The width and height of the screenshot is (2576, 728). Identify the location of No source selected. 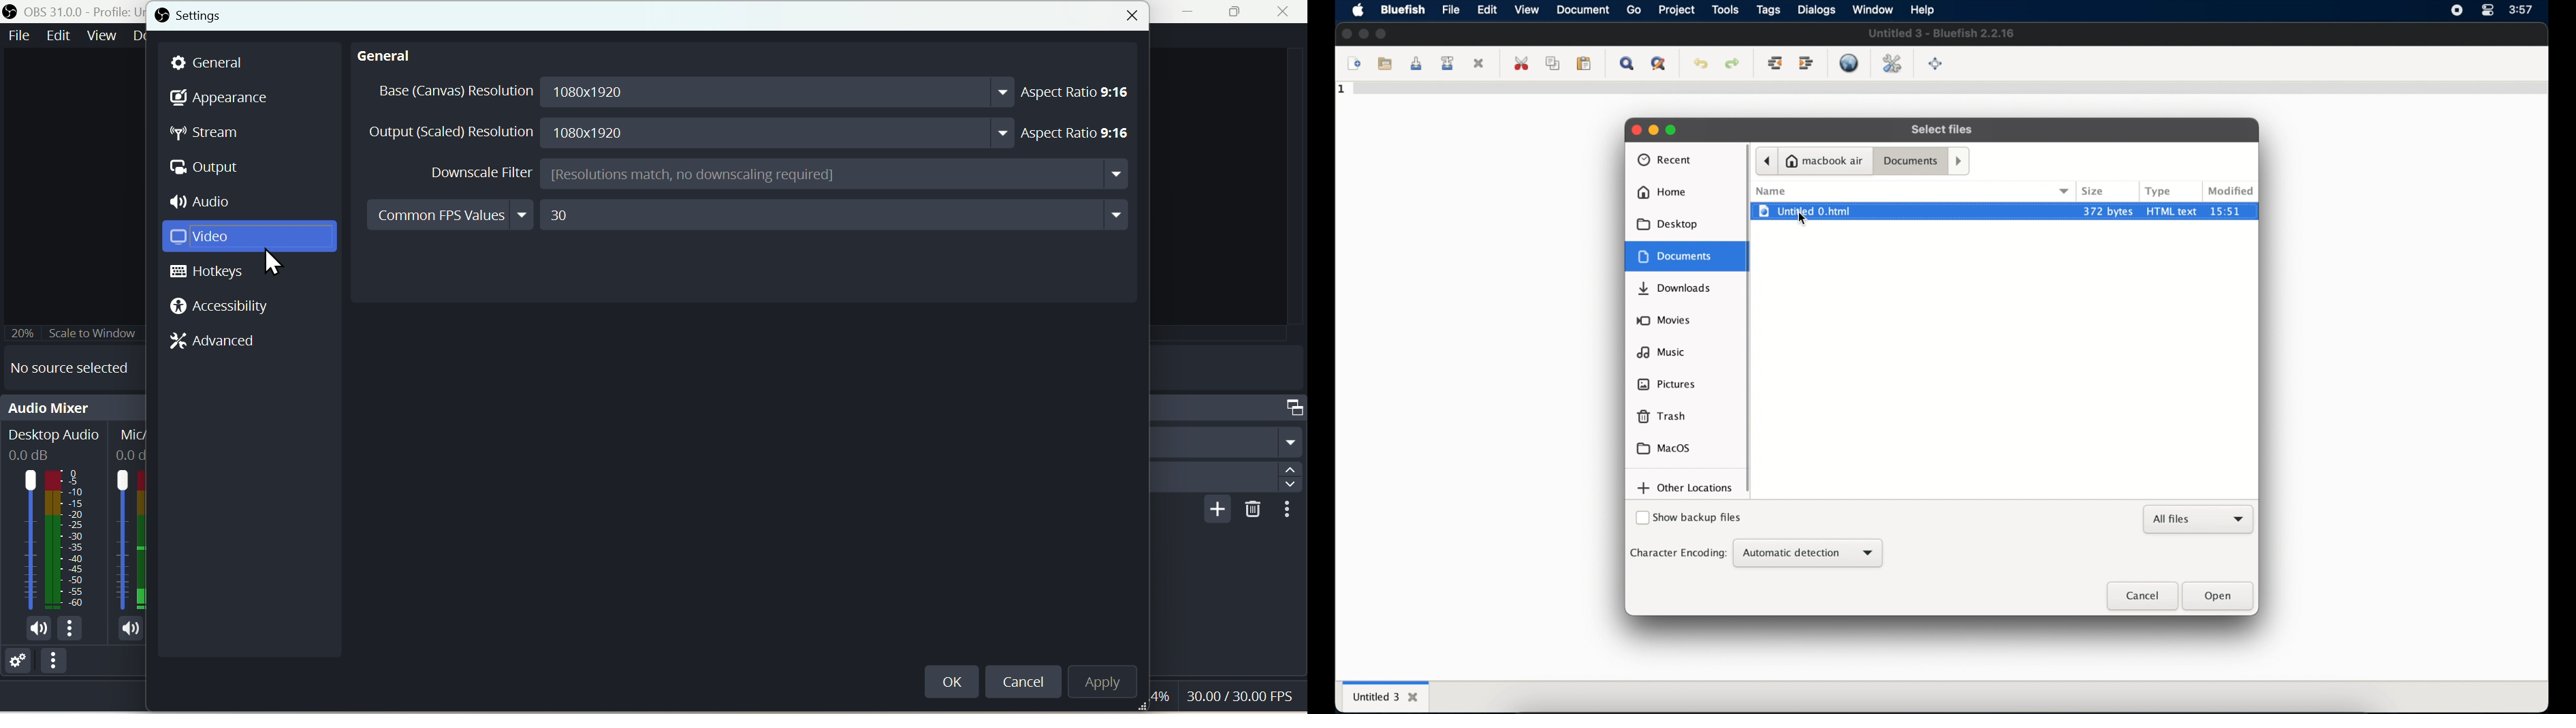
(78, 365).